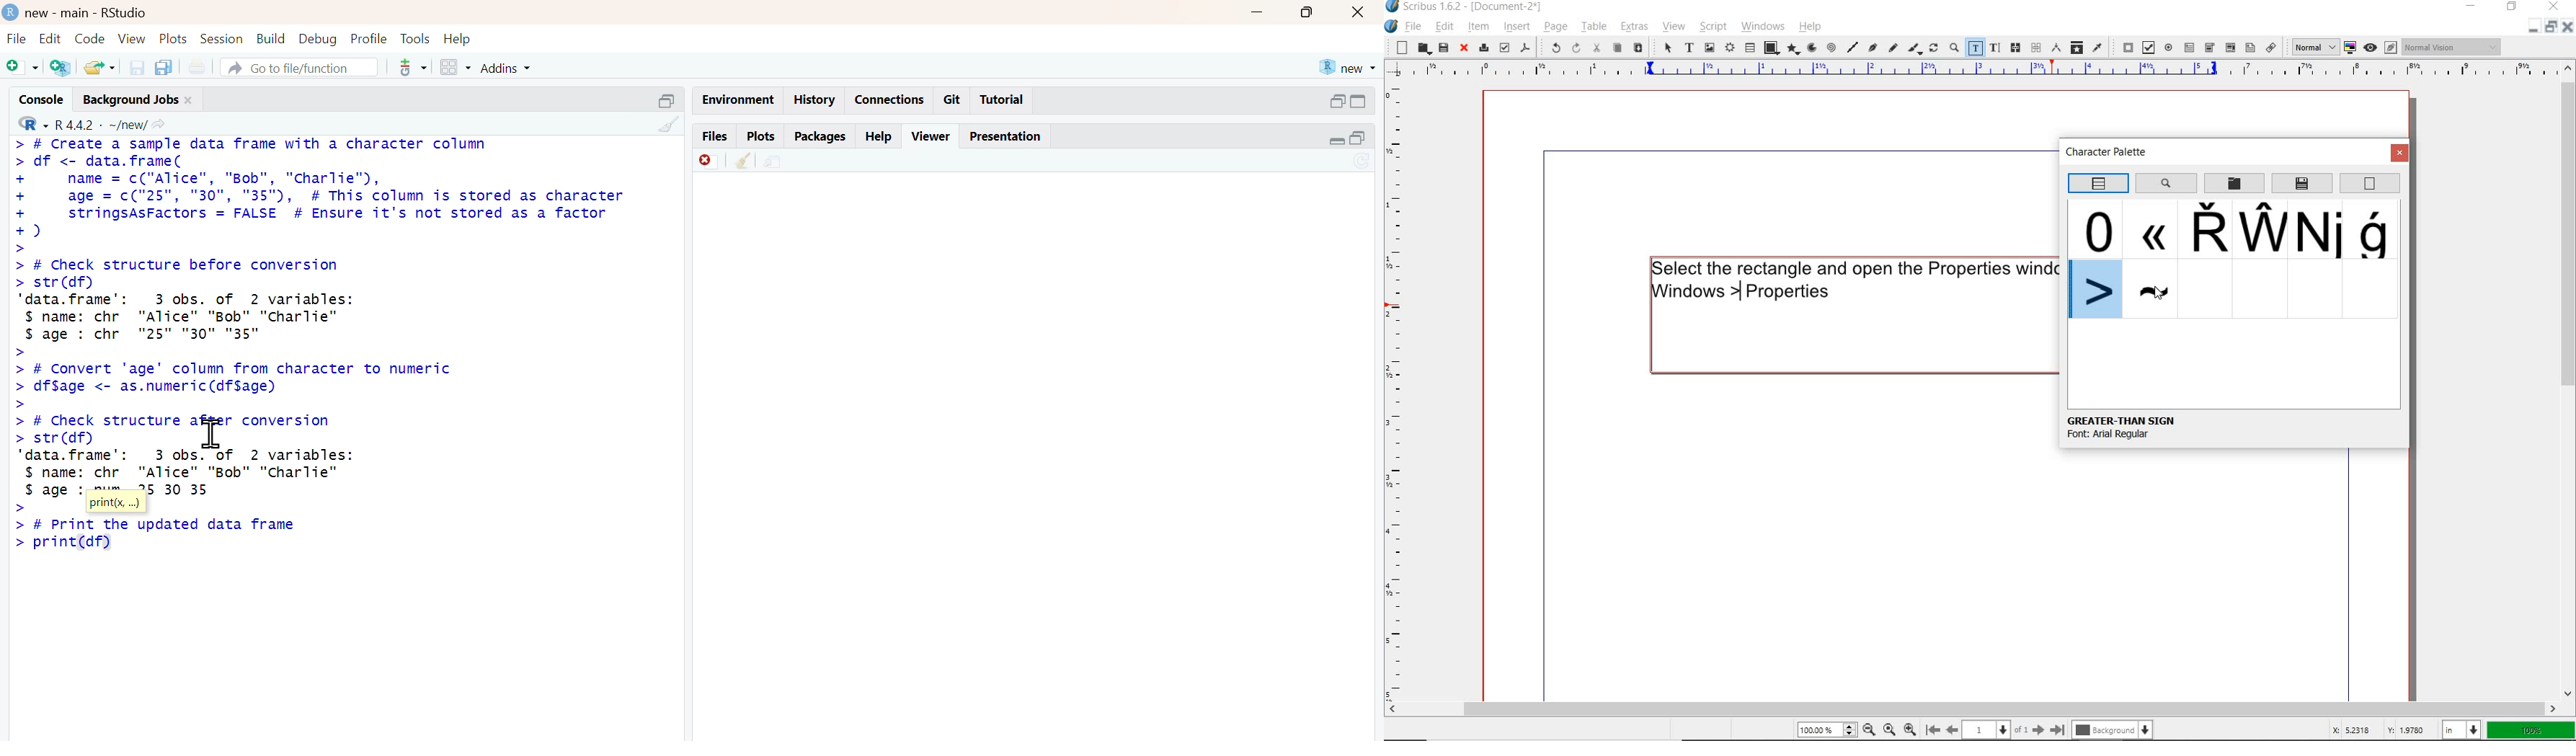 The image size is (2576, 756). What do you see at coordinates (132, 40) in the screenshot?
I see `view` at bounding box center [132, 40].